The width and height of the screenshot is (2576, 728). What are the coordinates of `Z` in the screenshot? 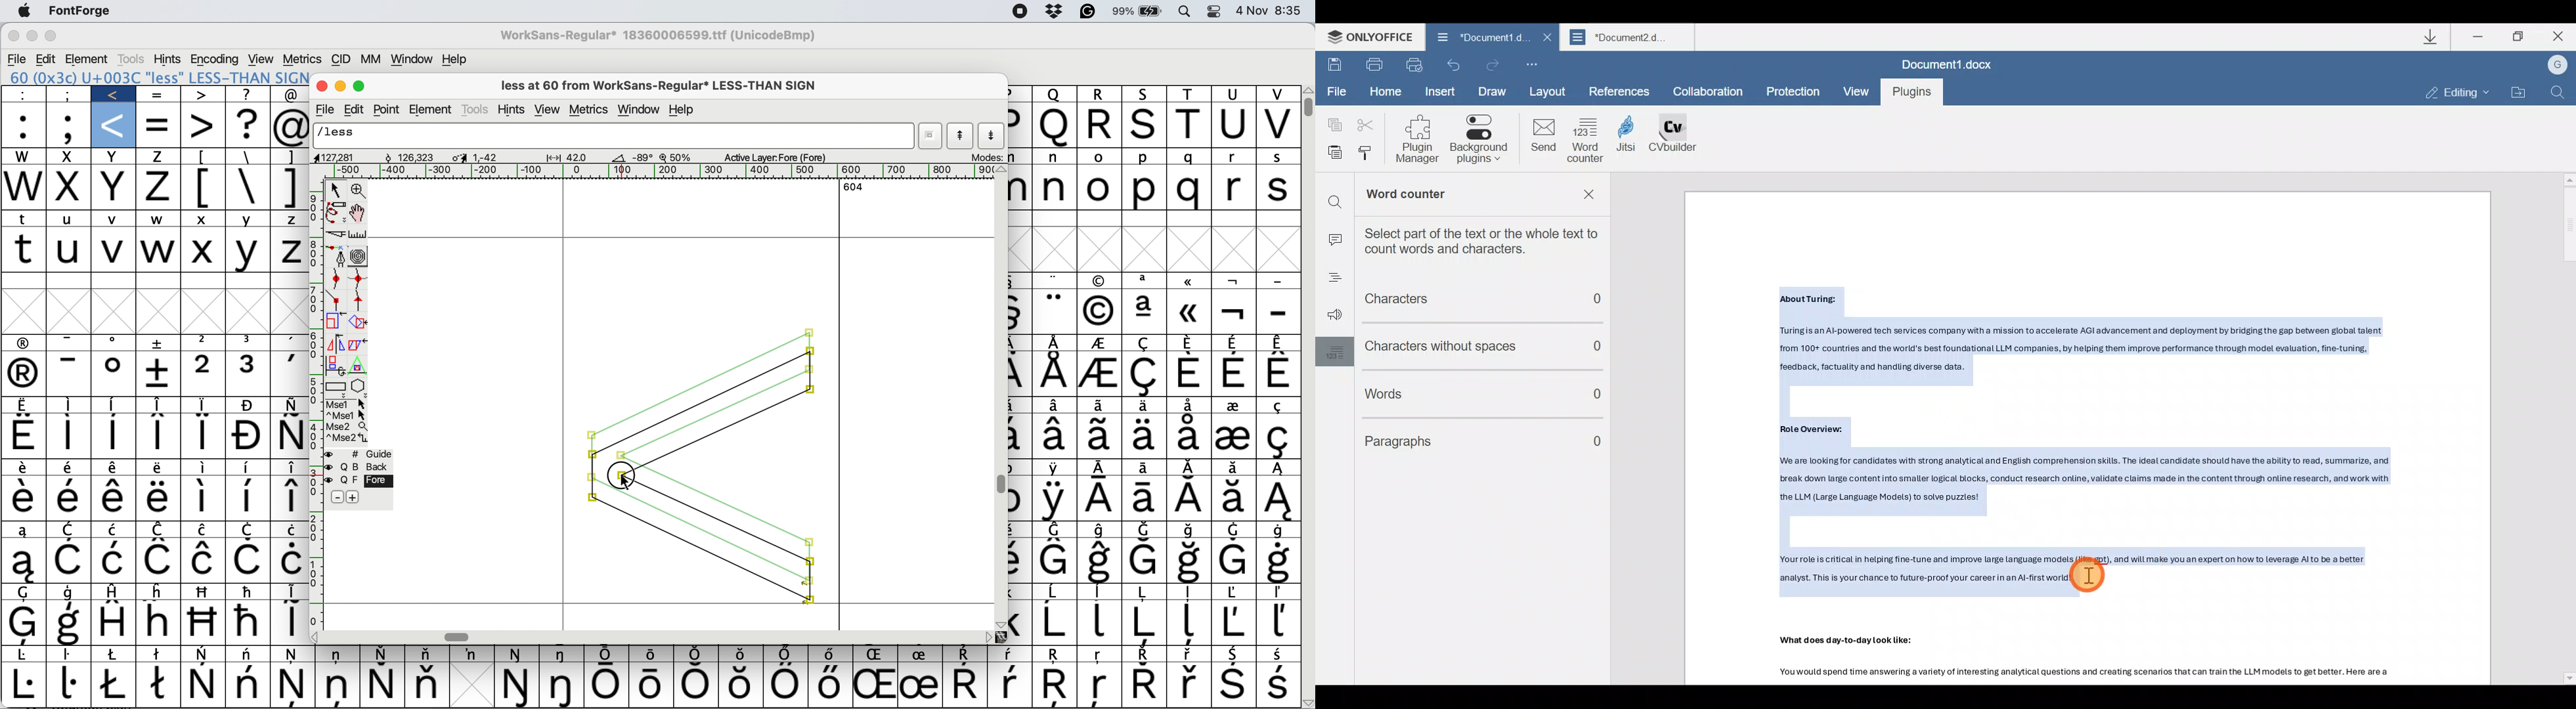 It's located at (289, 219).